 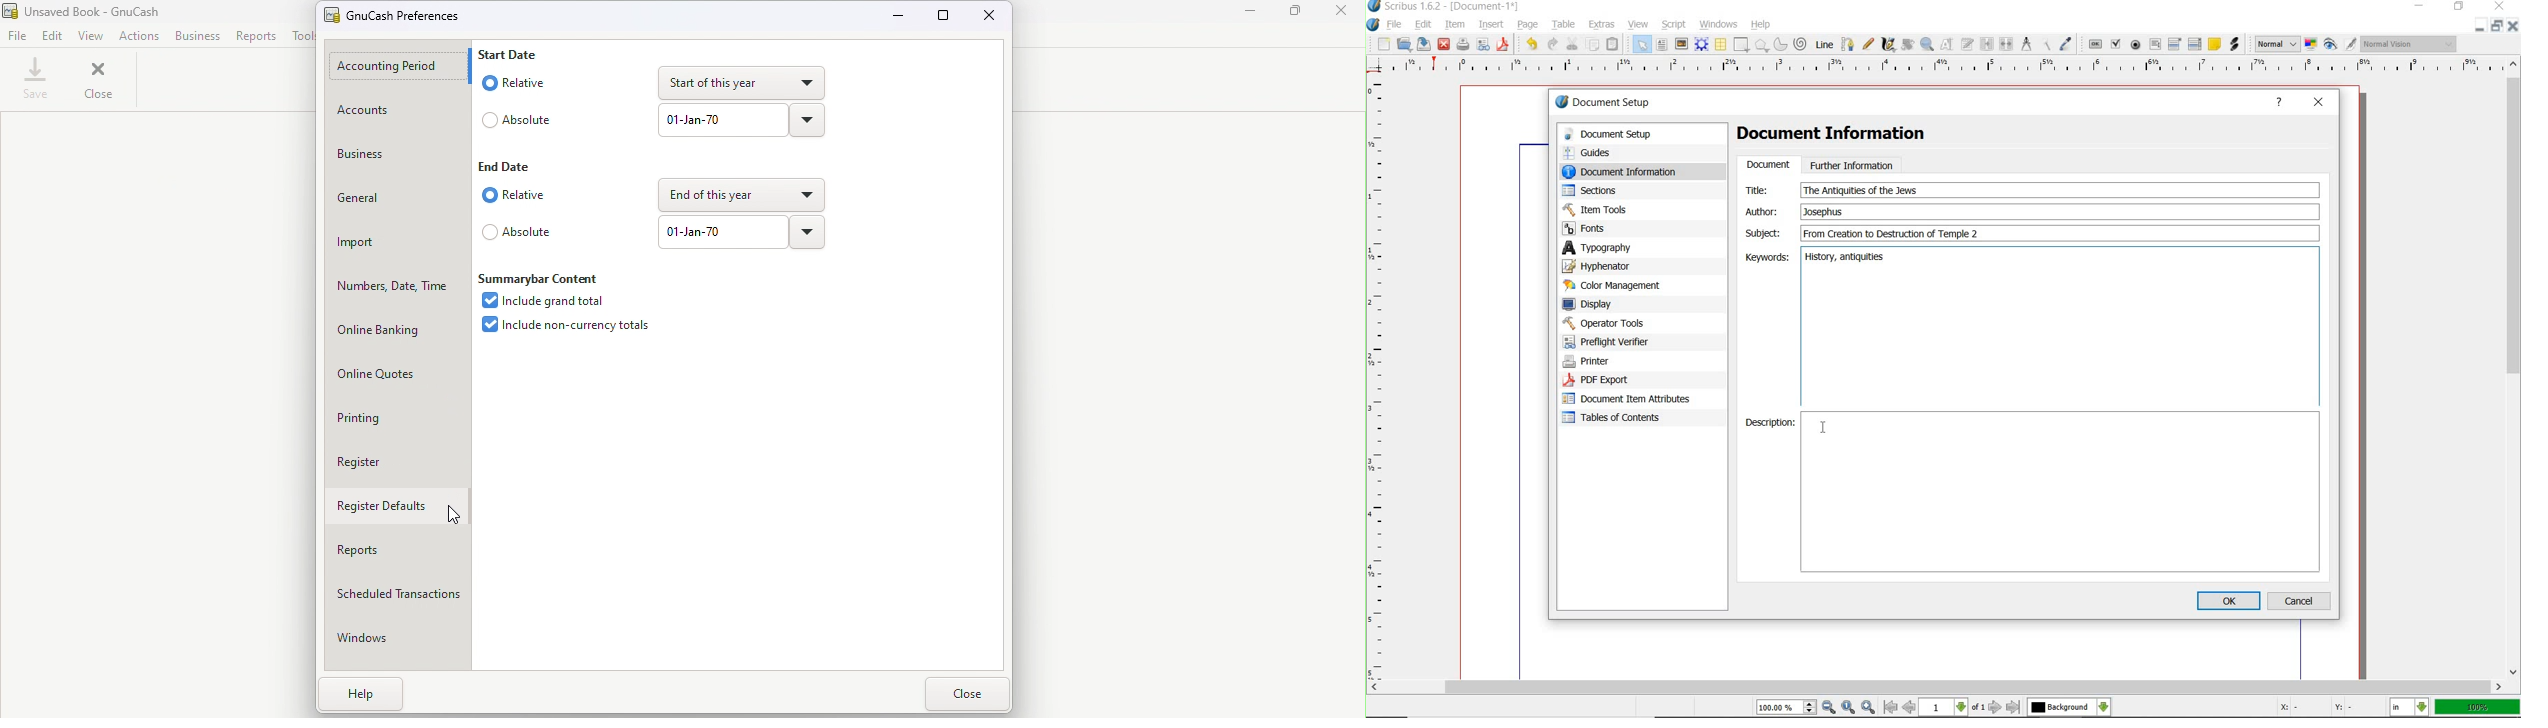 I want to click on Close, so click(x=992, y=17).